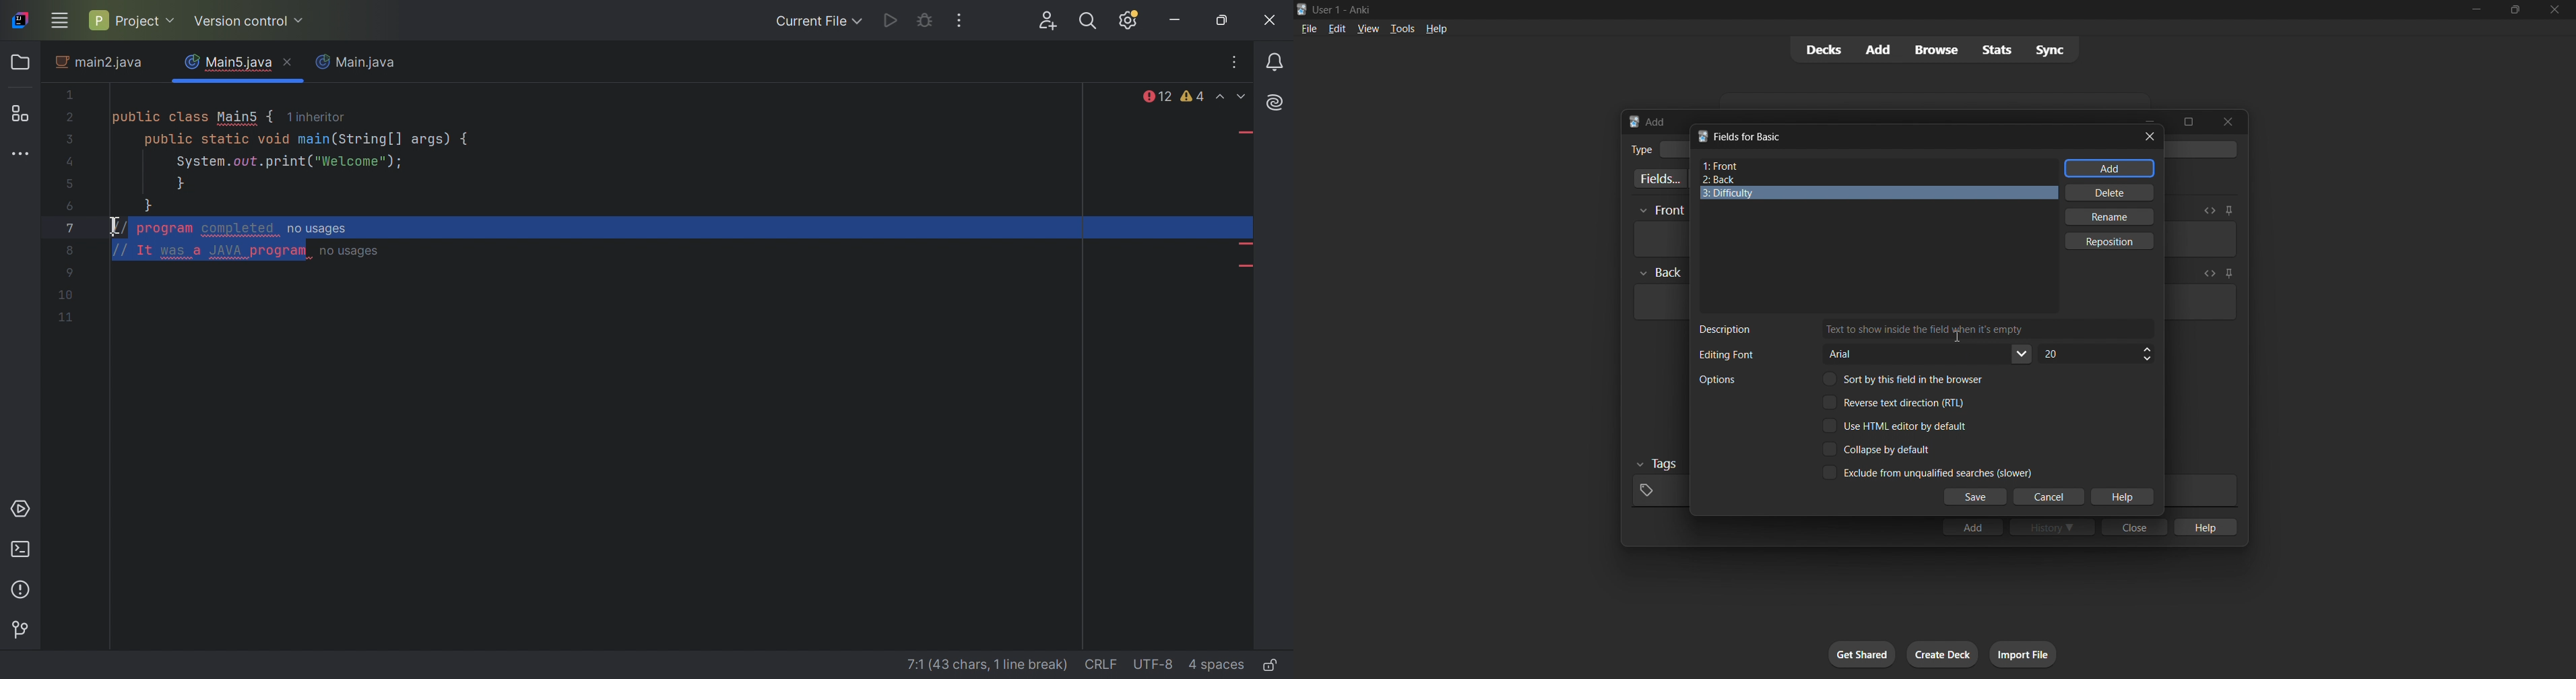  Describe the element at coordinates (291, 63) in the screenshot. I see `Close` at that location.